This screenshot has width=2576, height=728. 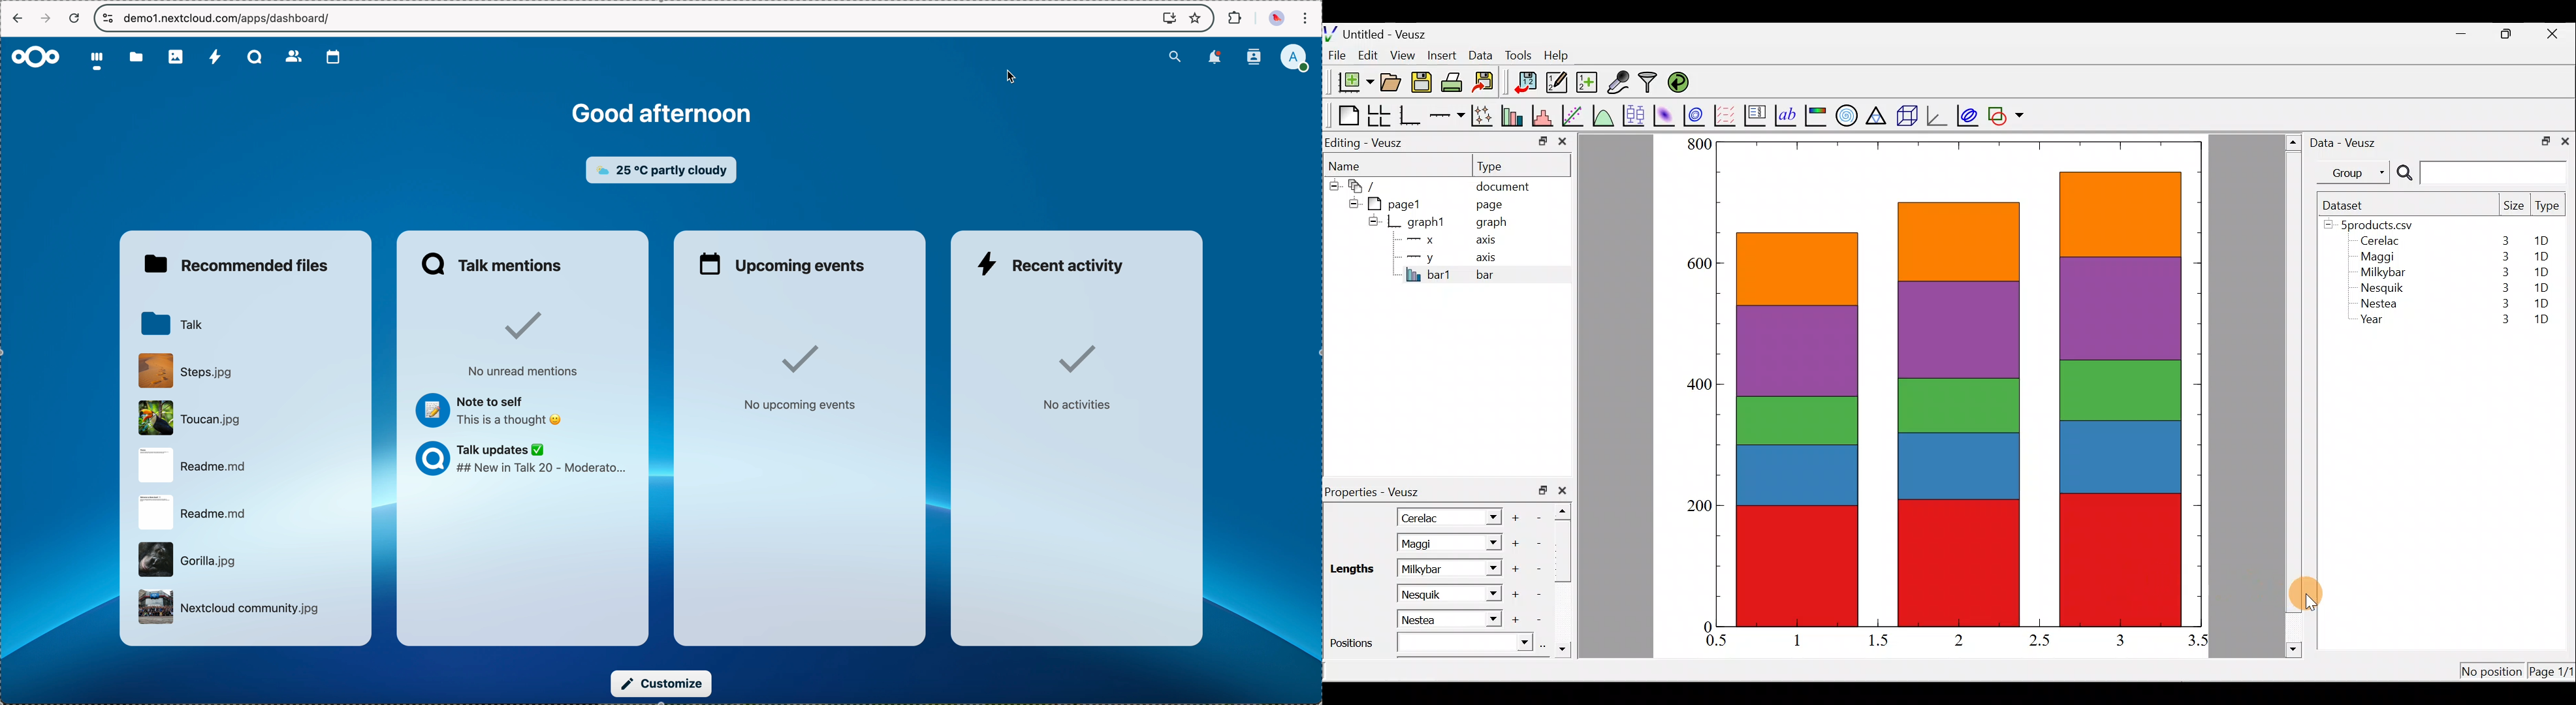 What do you see at coordinates (1084, 378) in the screenshot?
I see `no activities` at bounding box center [1084, 378].